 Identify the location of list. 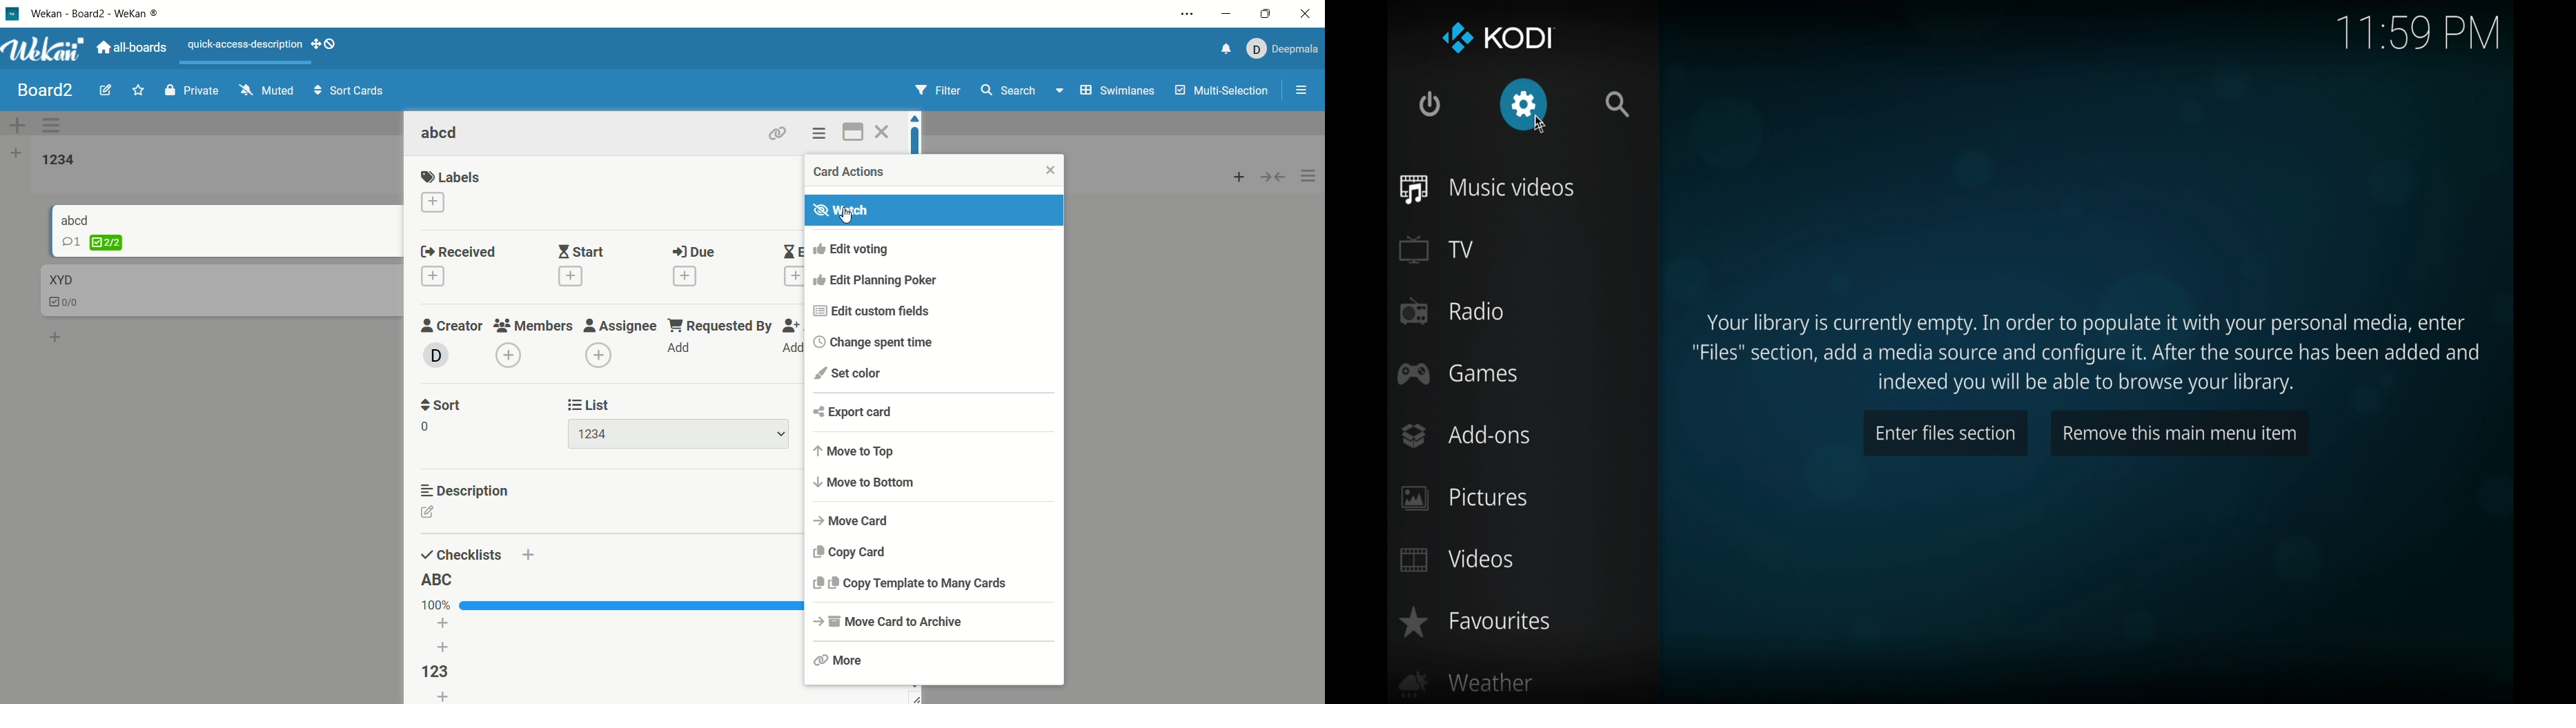
(676, 422).